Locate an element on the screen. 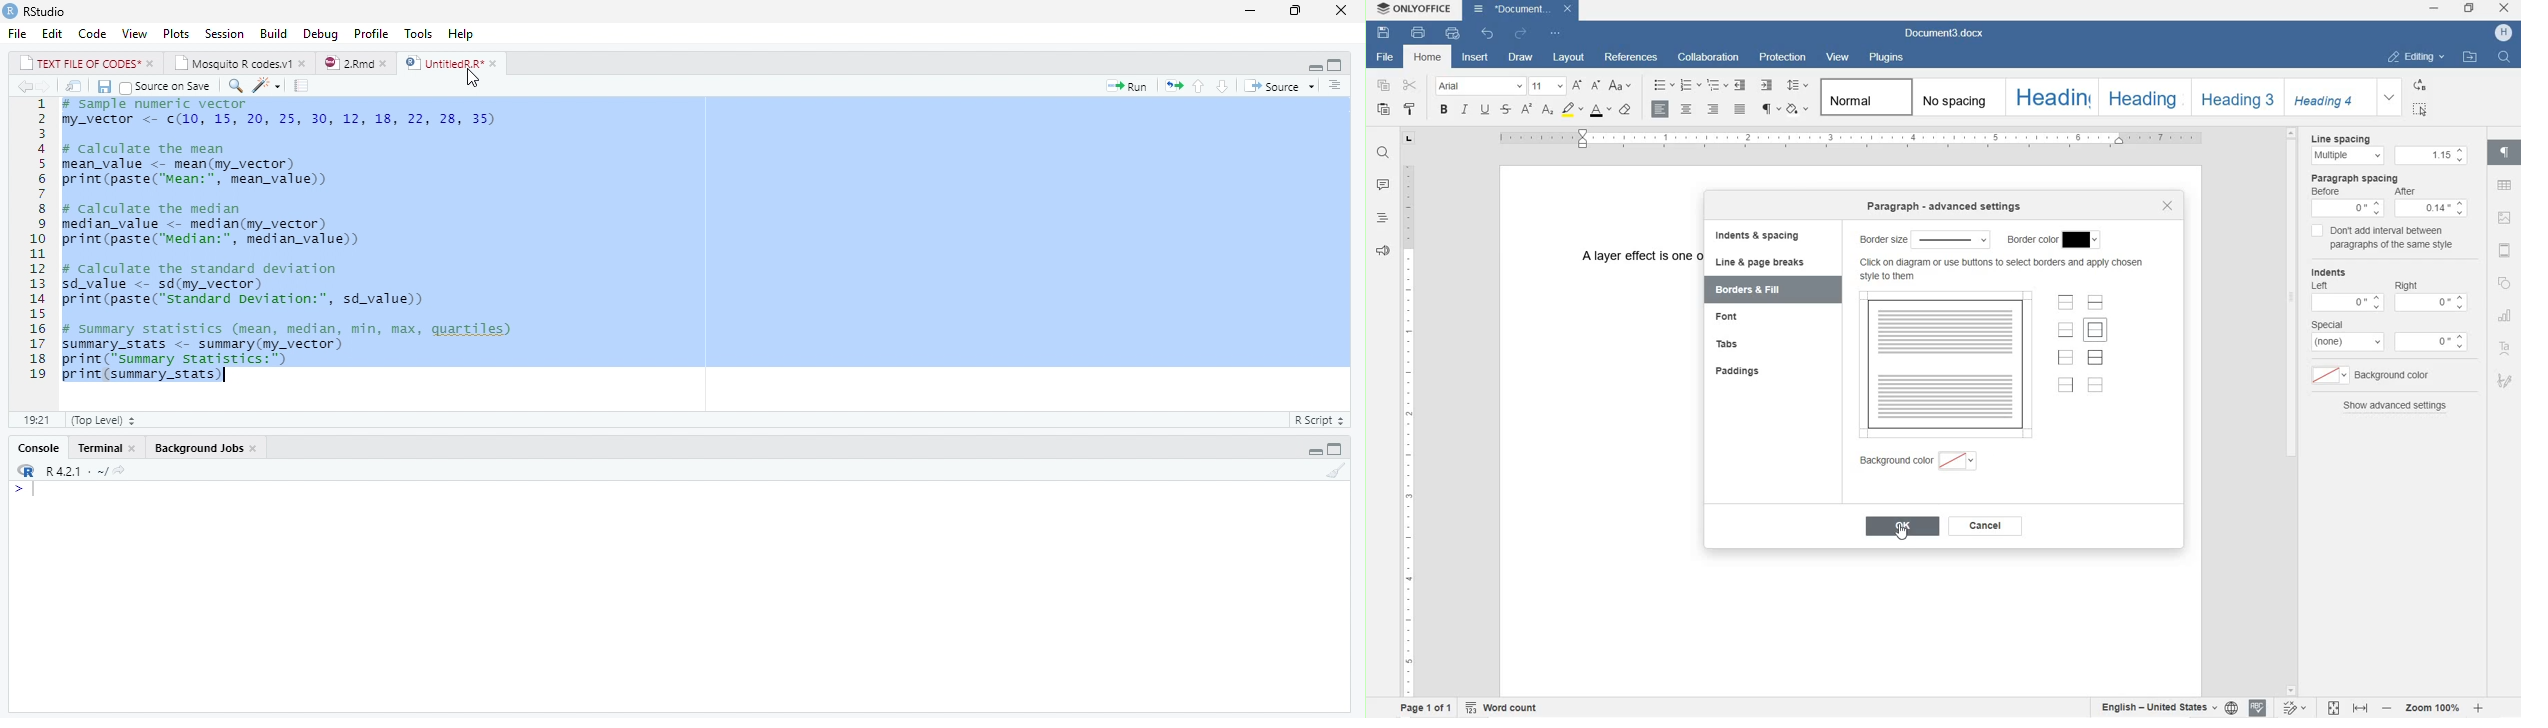  line numbers is located at coordinates (33, 239).